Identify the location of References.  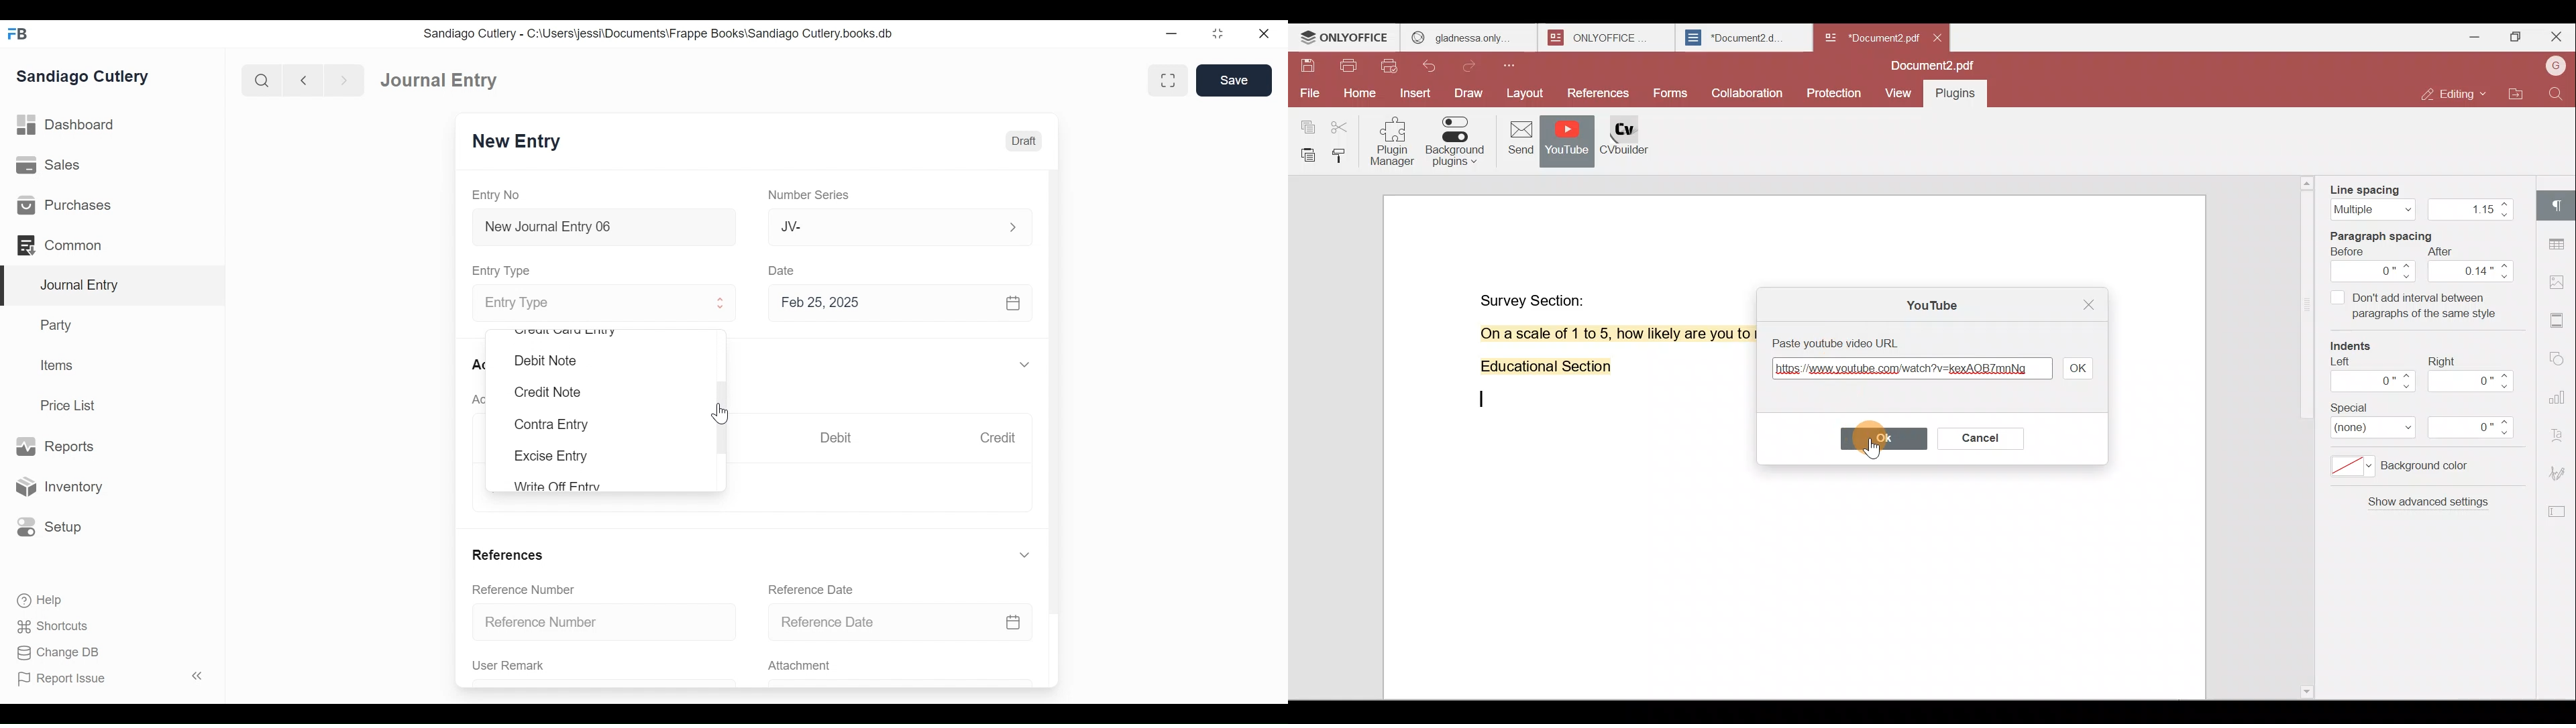
(1599, 95).